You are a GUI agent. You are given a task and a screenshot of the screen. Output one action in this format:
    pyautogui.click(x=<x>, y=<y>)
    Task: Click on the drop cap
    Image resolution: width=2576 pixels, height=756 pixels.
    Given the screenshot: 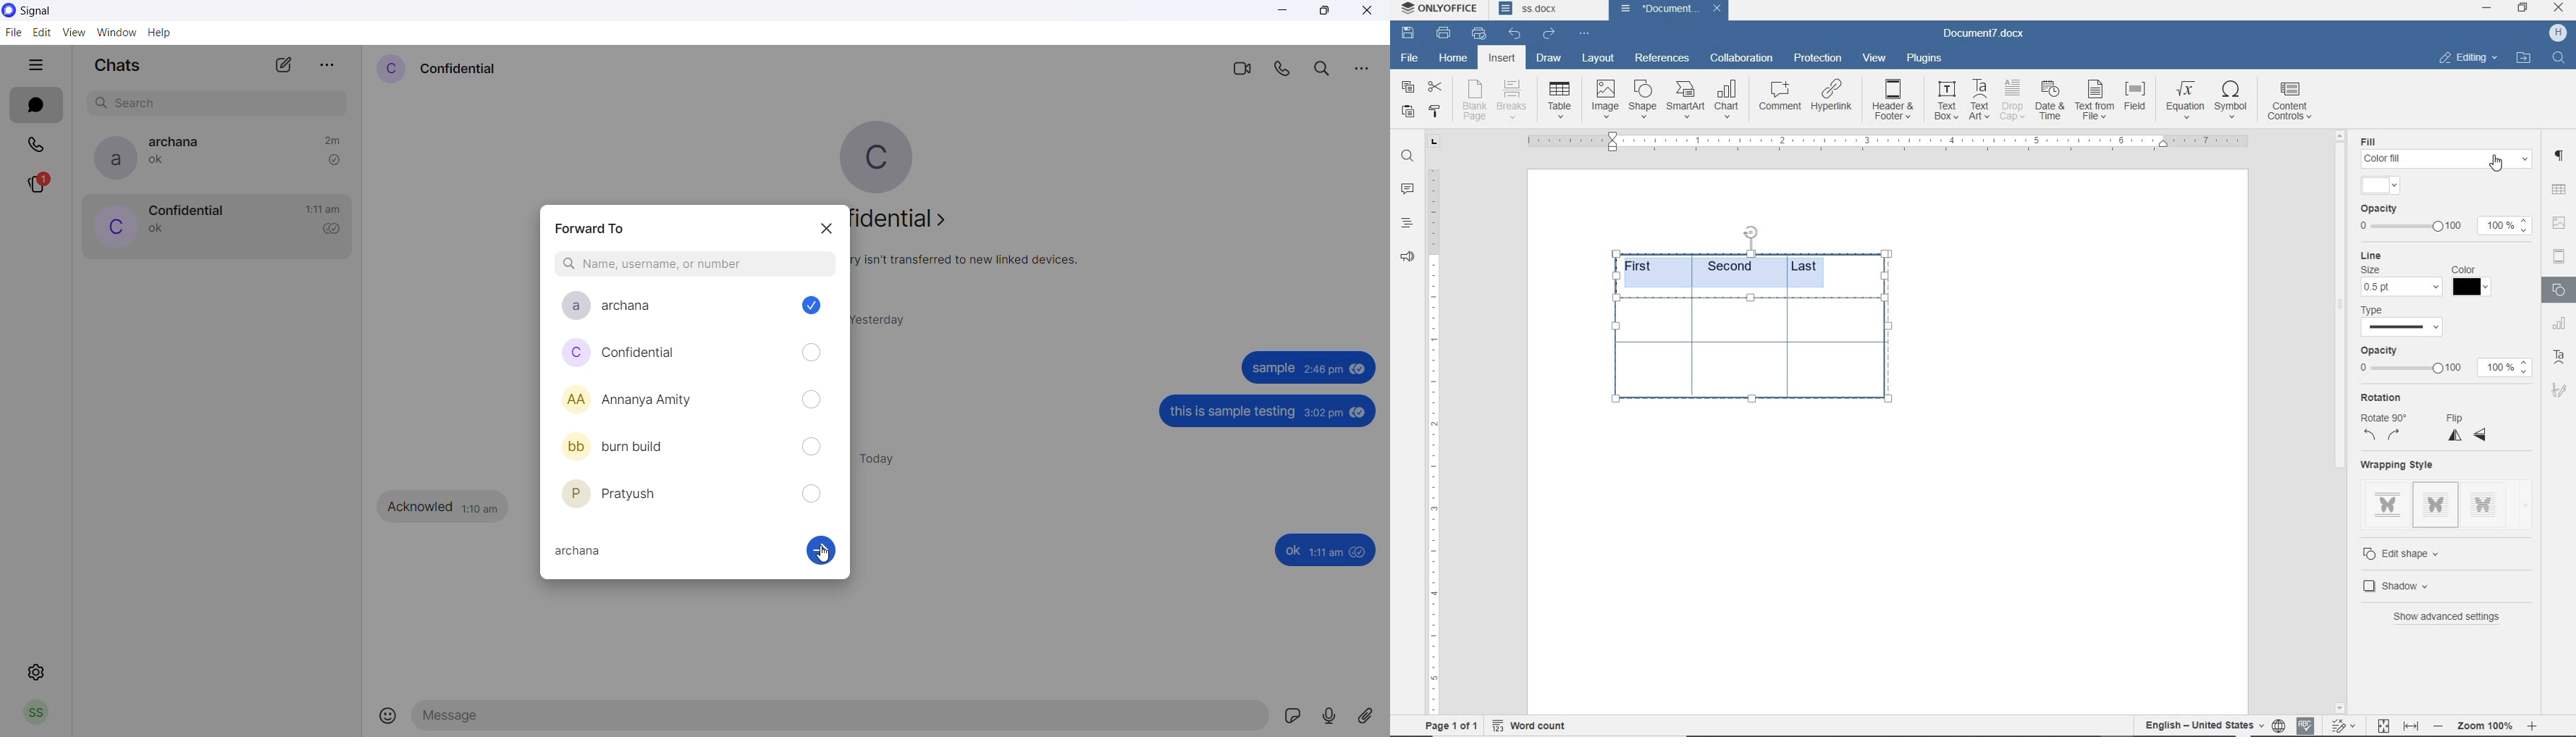 What is the action you would take?
    pyautogui.click(x=2012, y=100)
    